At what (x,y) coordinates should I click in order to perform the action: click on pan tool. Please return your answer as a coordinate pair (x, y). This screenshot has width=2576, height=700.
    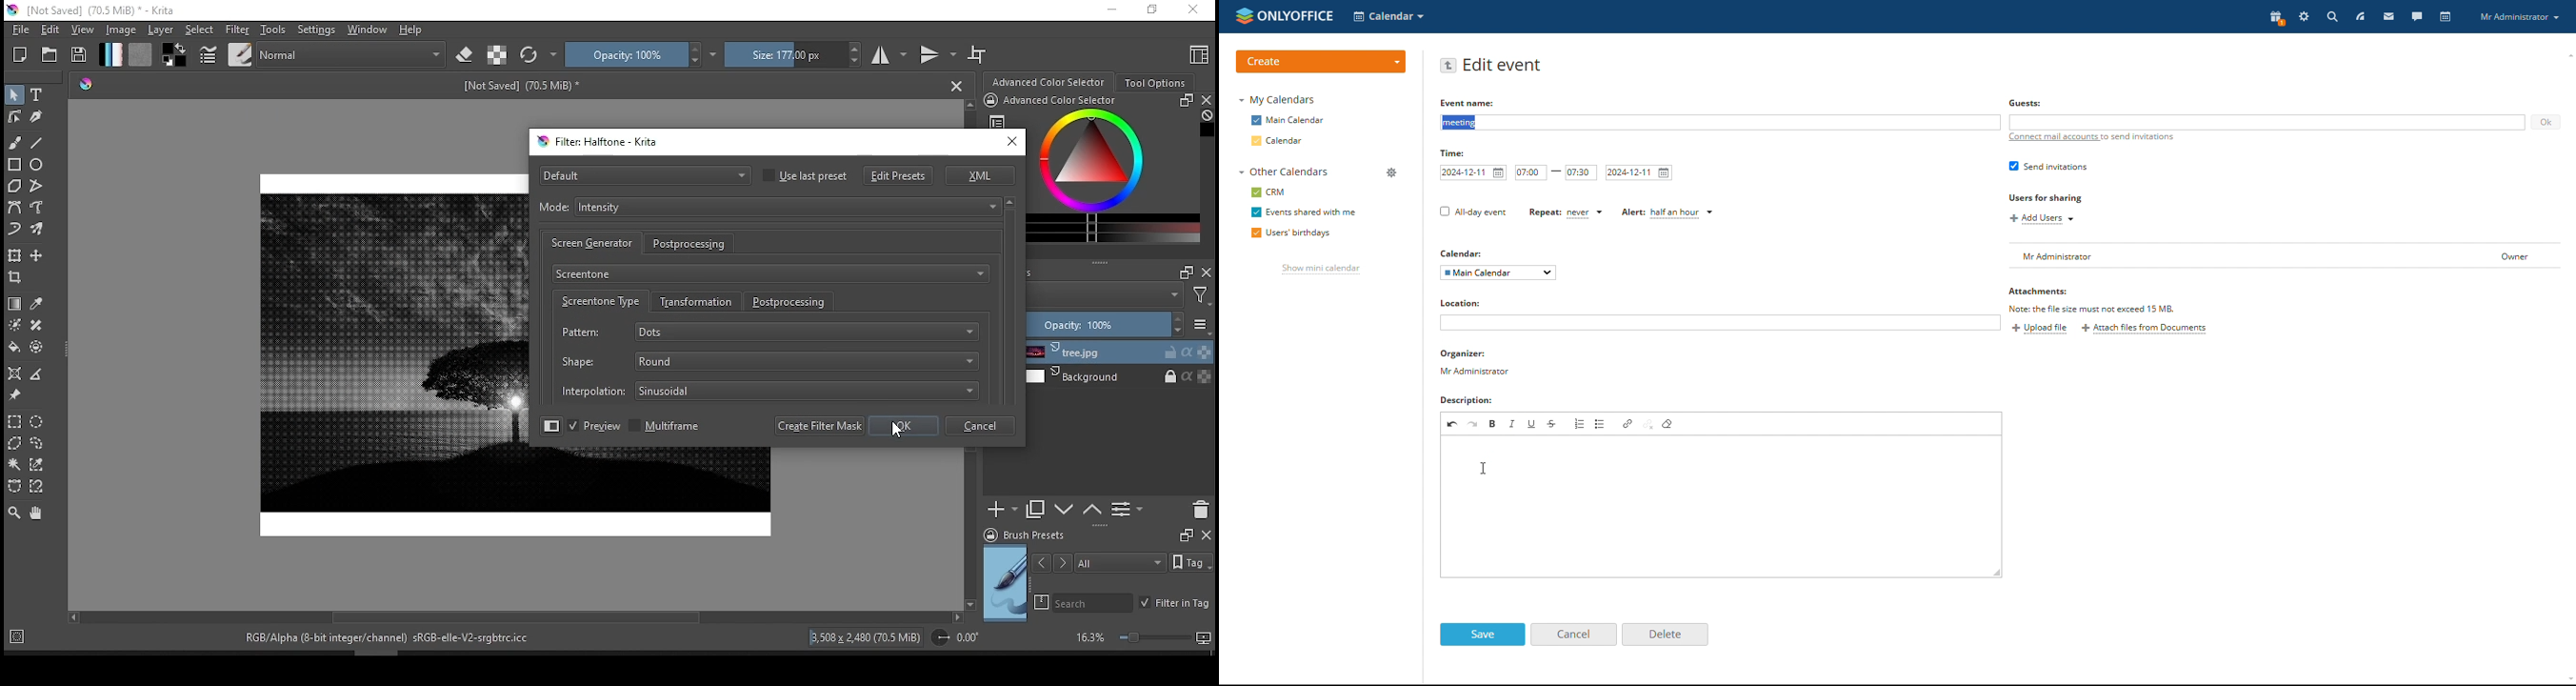
    Looking at the image, I should click on (36, 513).